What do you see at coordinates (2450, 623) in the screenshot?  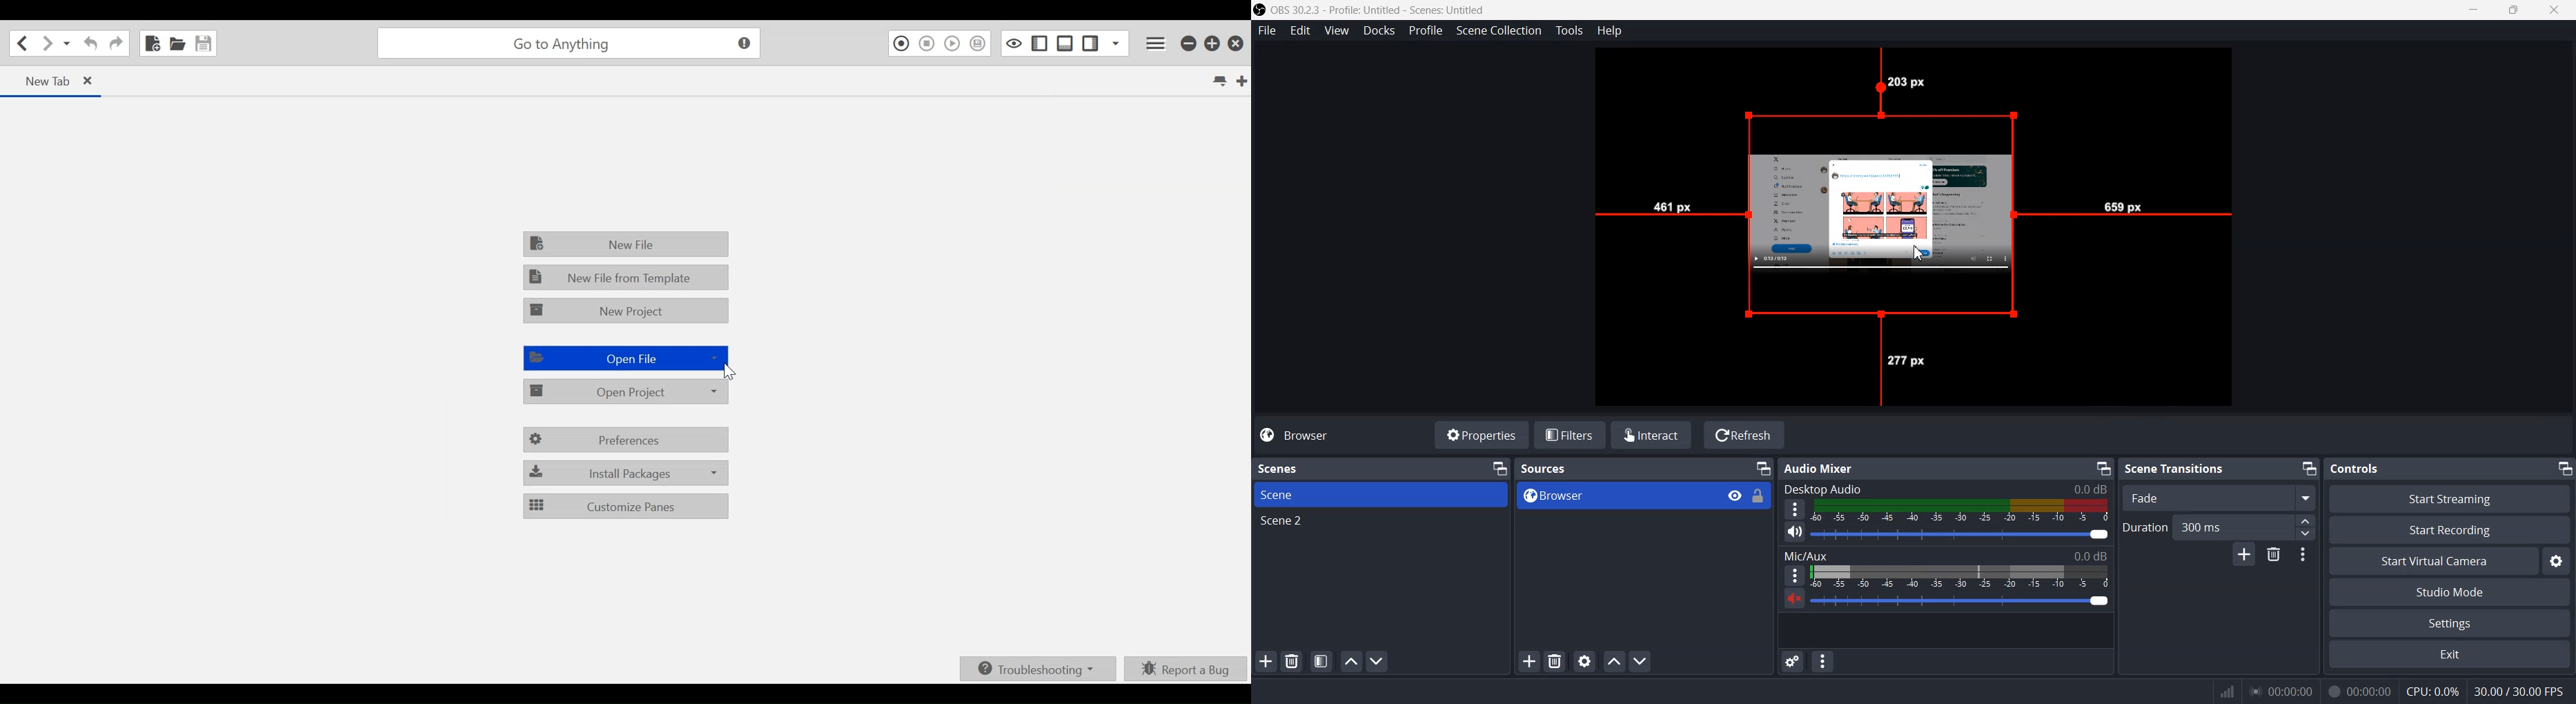 I see `Settings` at bounding box center [2450, 623].